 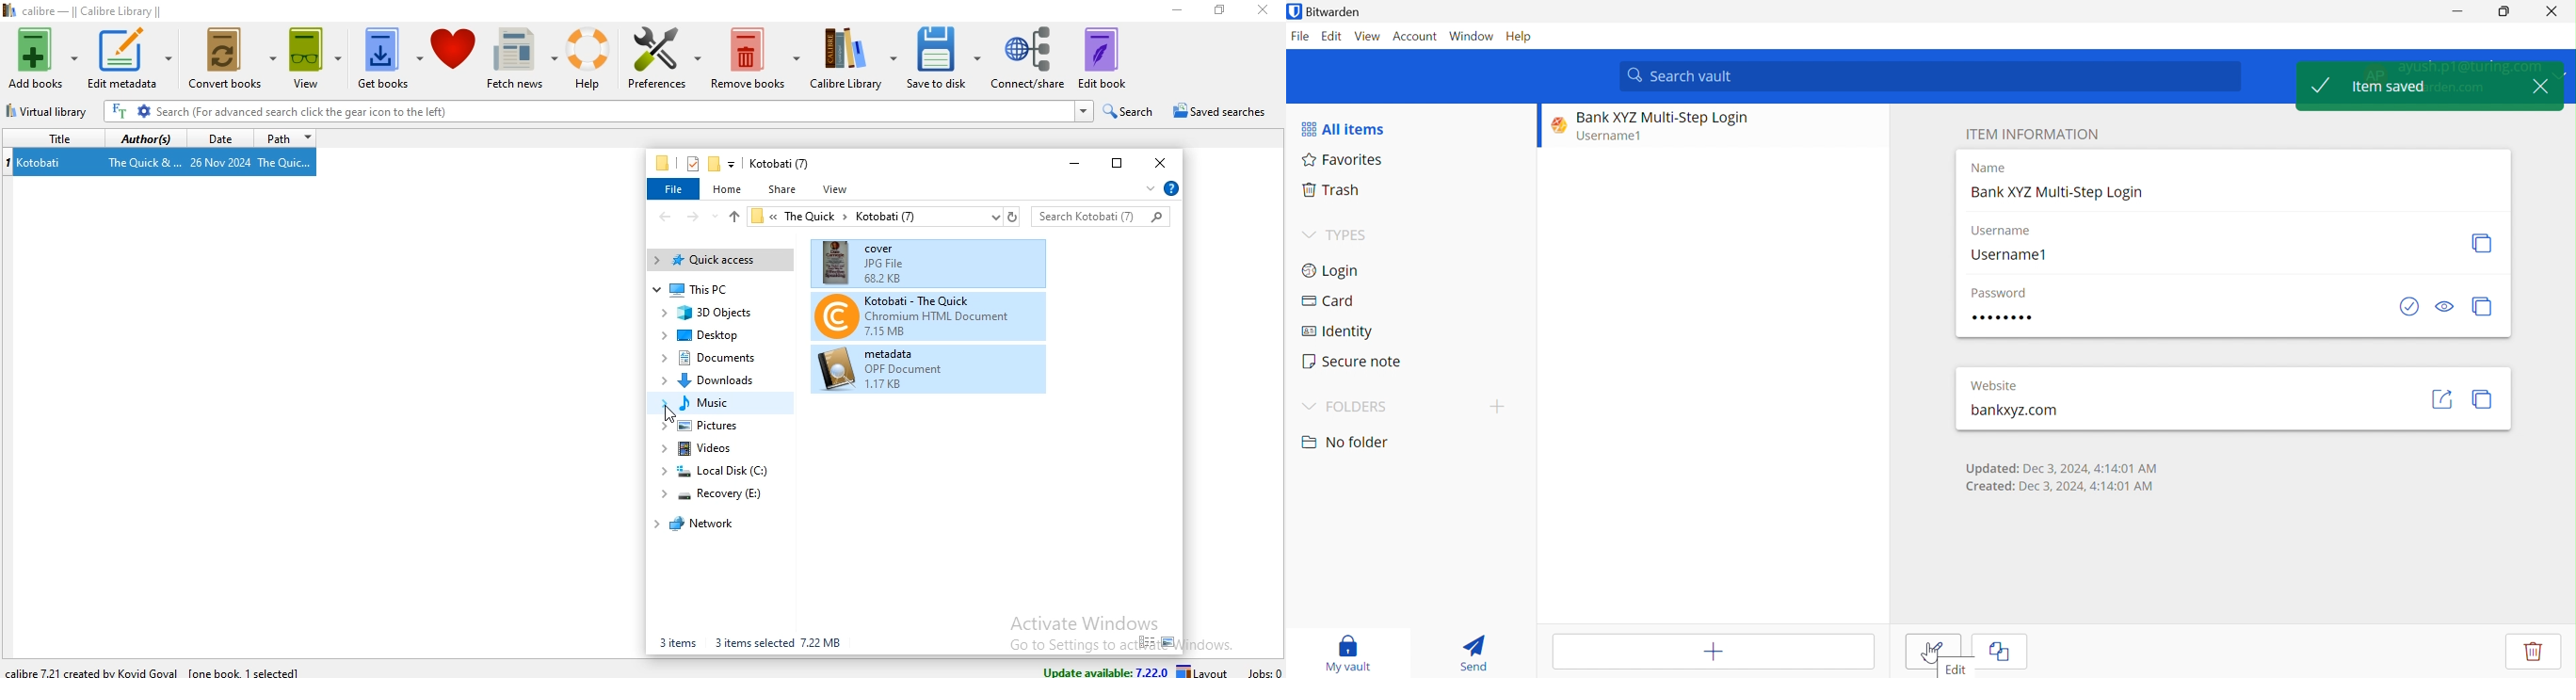 I want to click on refresh, so click(x=1012, y=216).